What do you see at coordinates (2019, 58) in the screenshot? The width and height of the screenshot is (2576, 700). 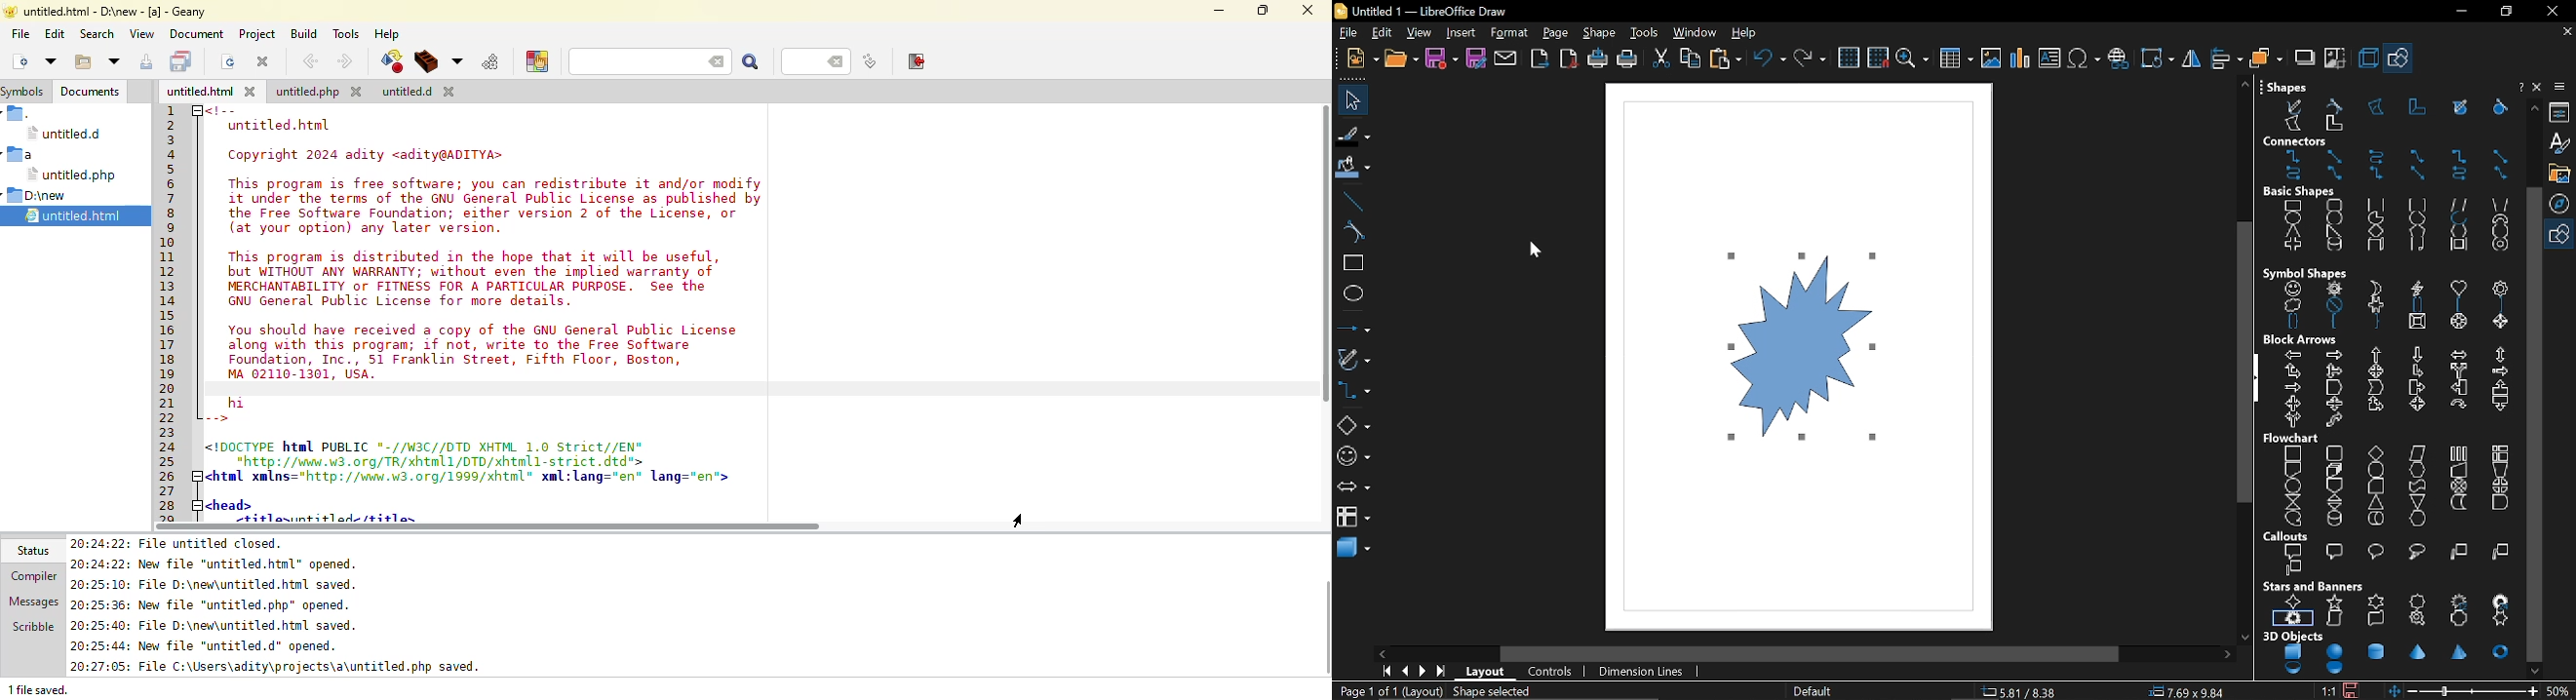 I see `Insert chart` at bounding box center [2019, 58].